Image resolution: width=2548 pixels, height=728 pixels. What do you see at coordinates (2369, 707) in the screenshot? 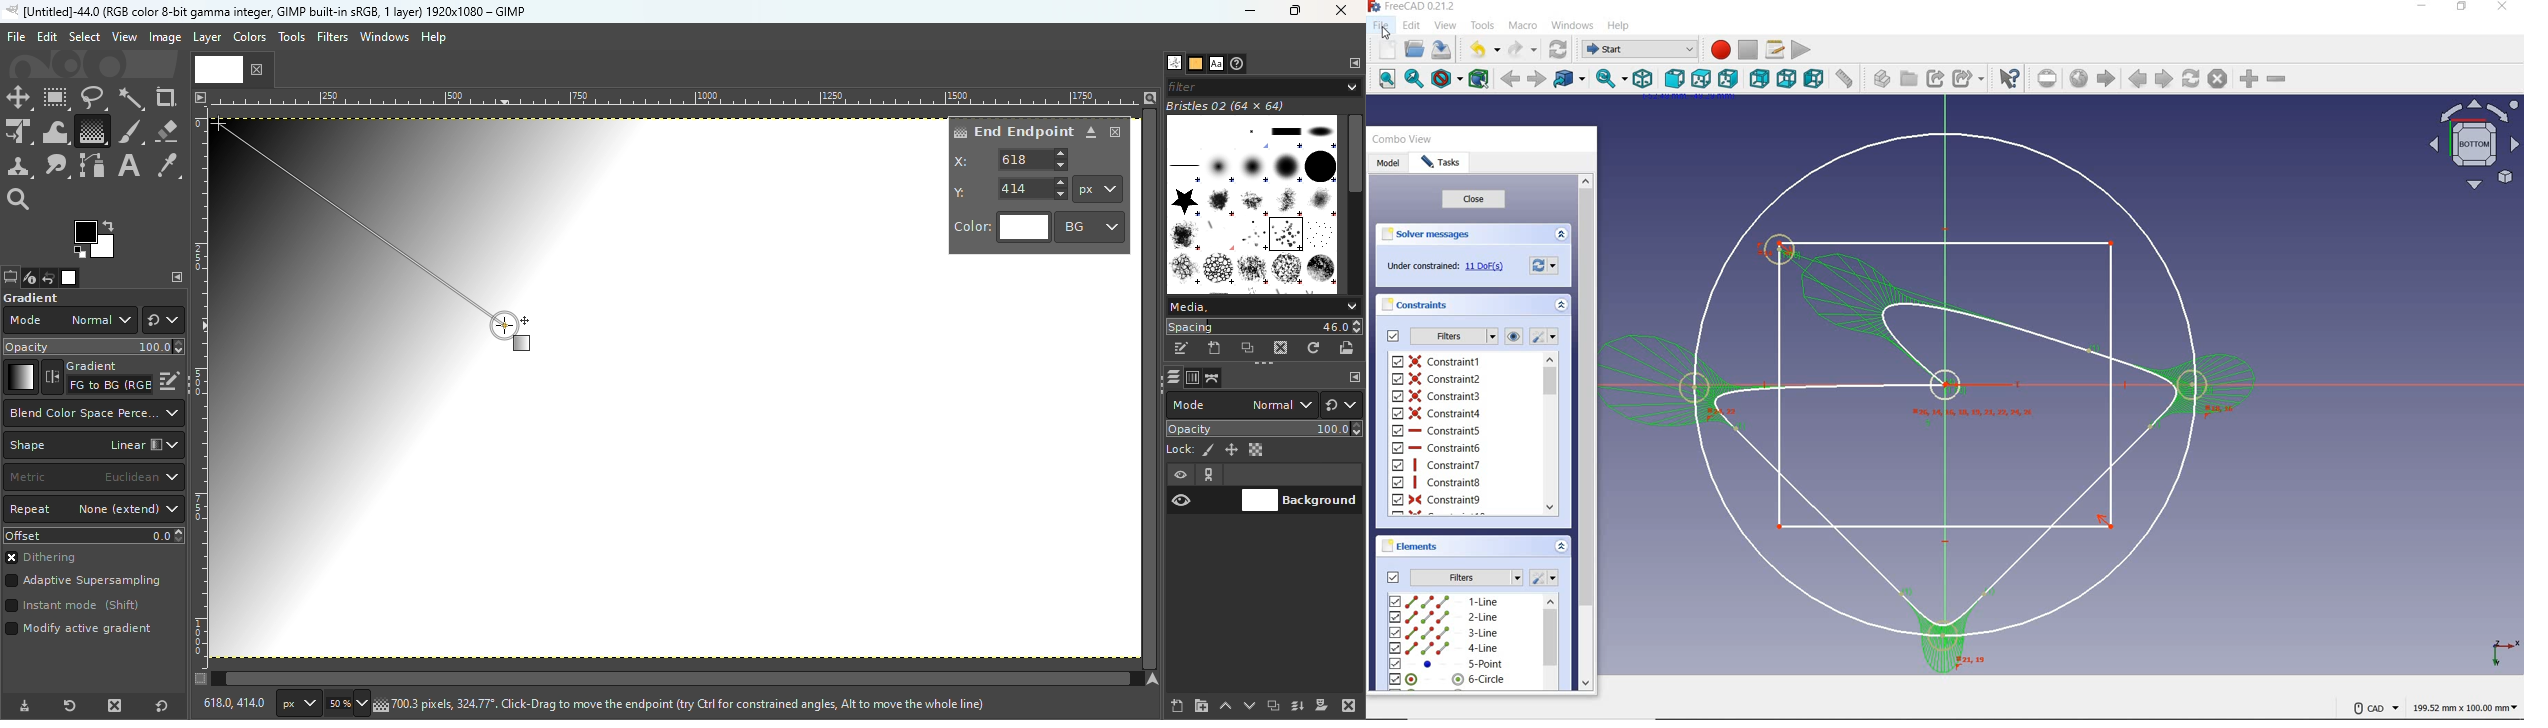
I see `CAD NAVIGATION STYLE` at bounding box center [2369, 707].